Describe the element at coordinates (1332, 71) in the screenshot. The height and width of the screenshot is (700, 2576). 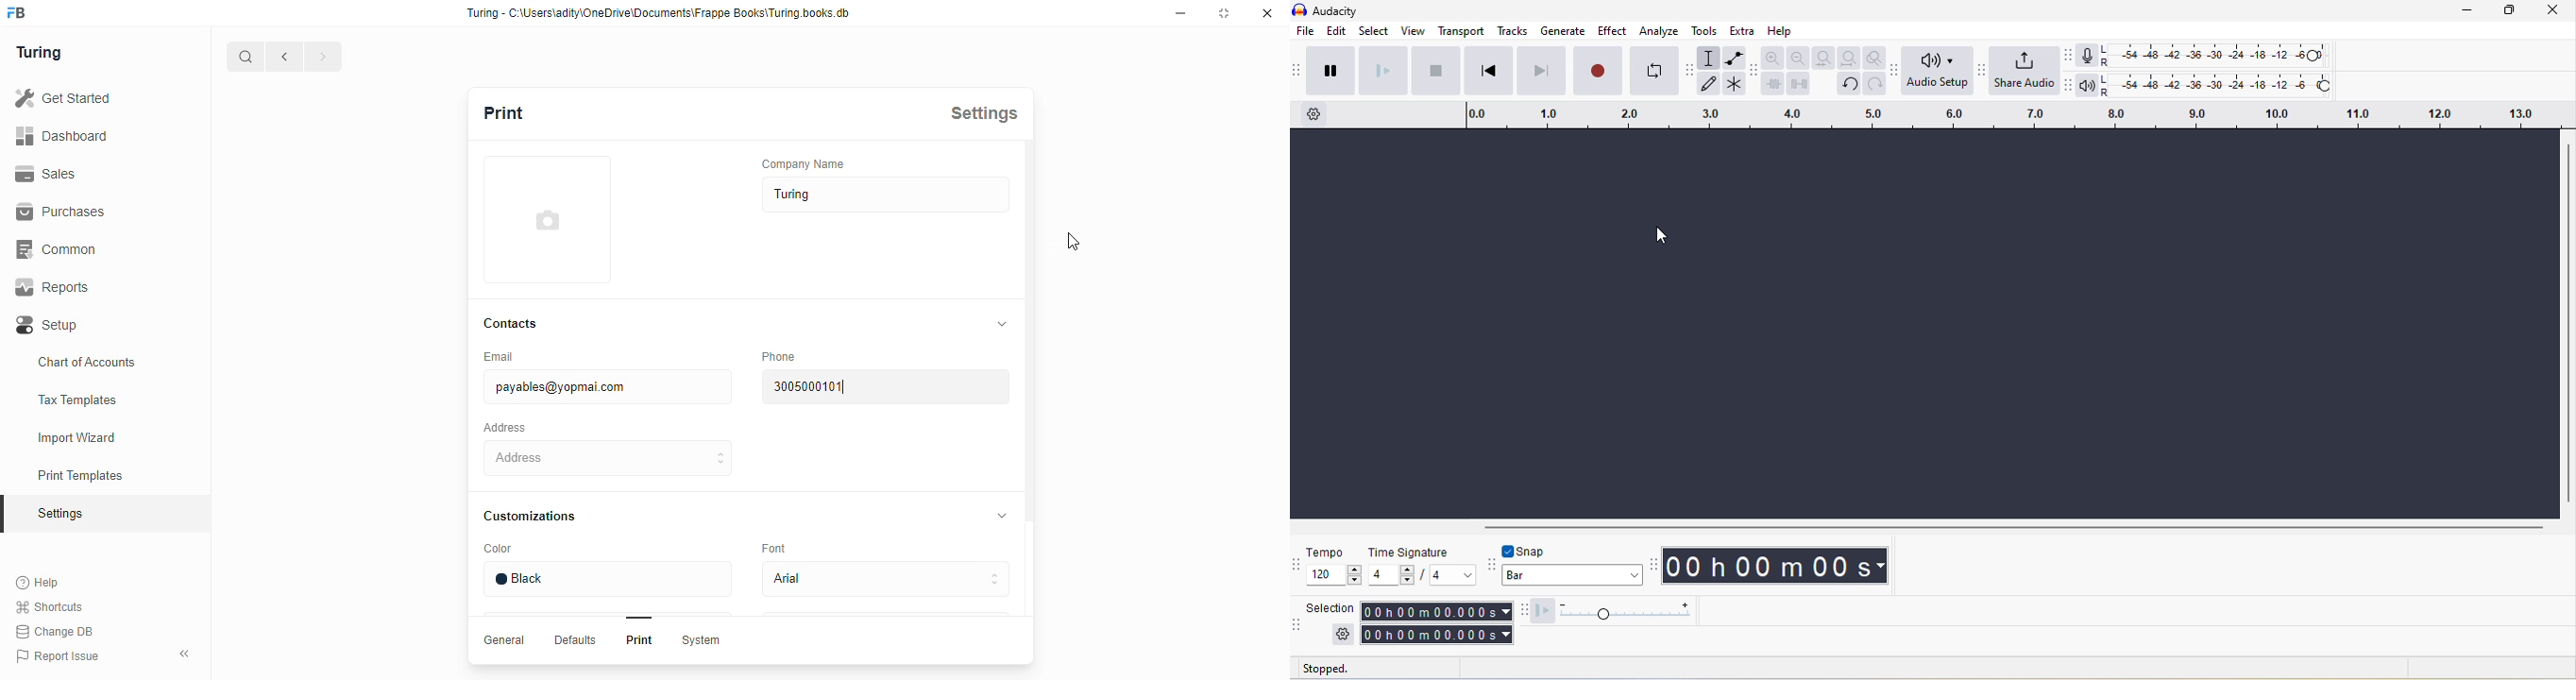
I see `pause` at that location.